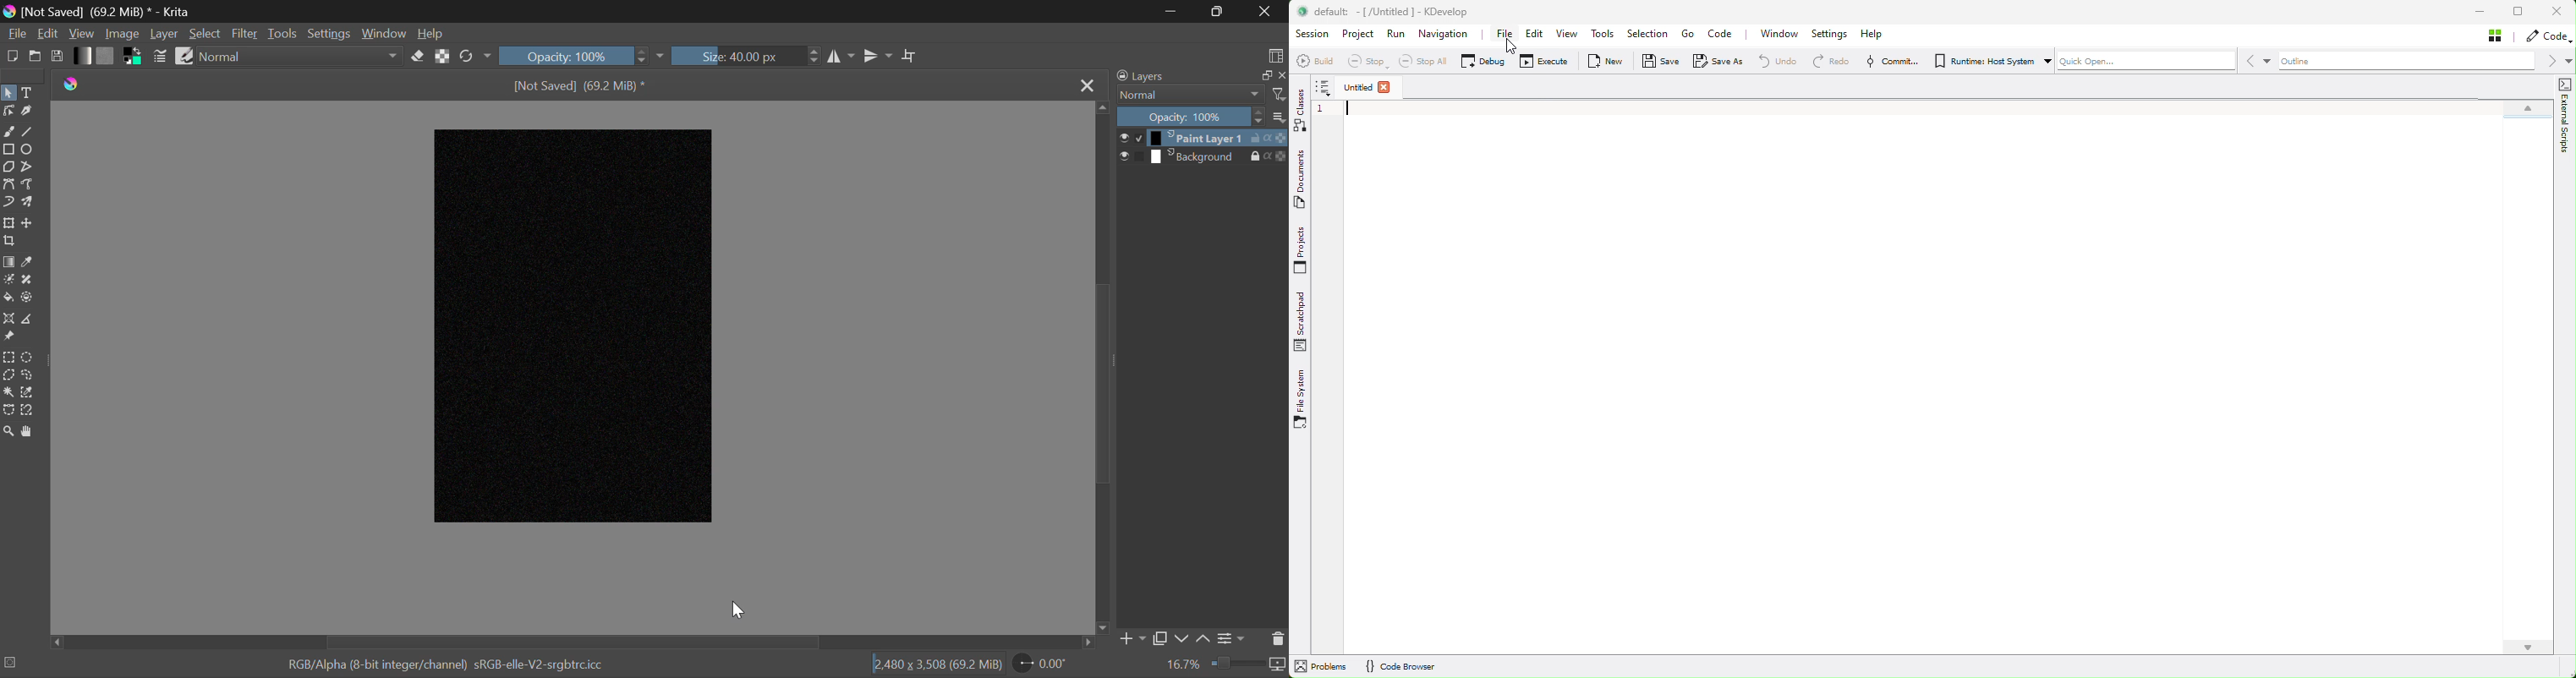  I want to click on Krita Logo, so click(73, 83).